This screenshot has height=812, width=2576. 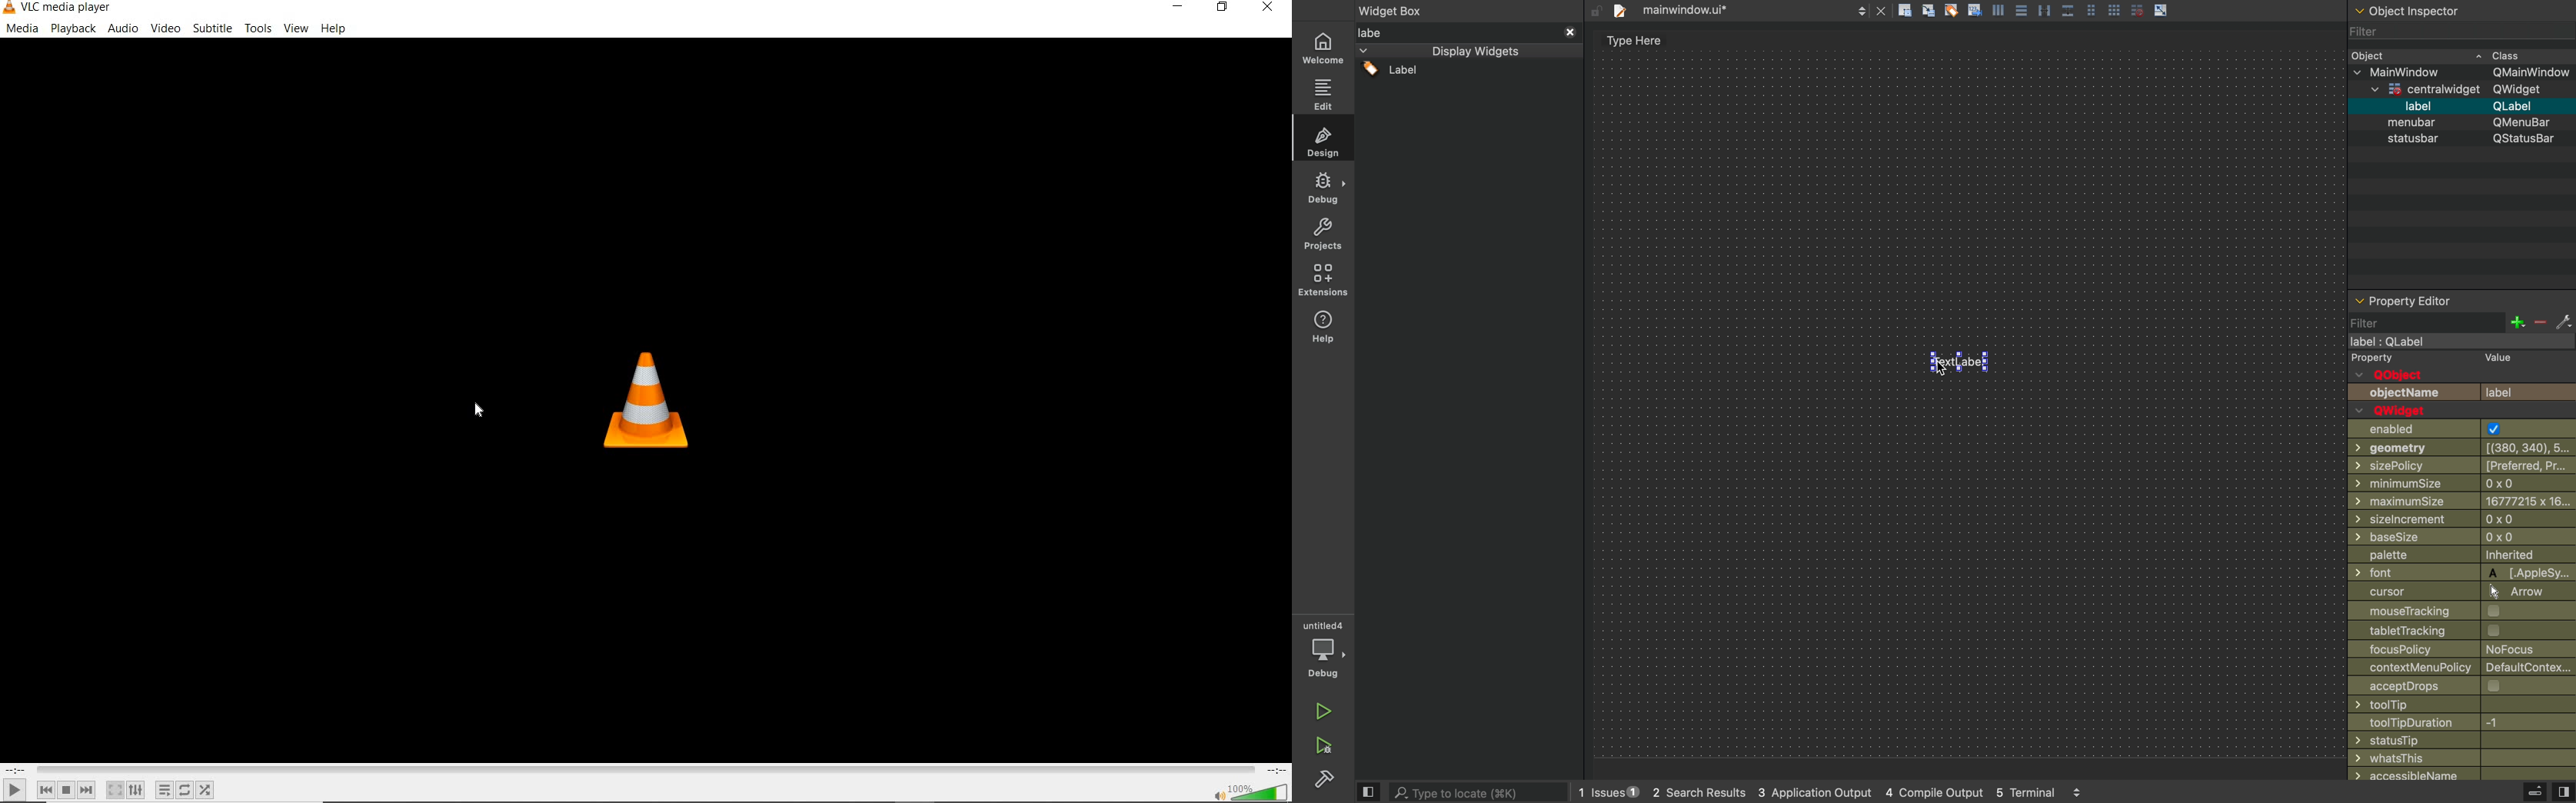 I want to click on remaining time, so click(x=1275, y=770).